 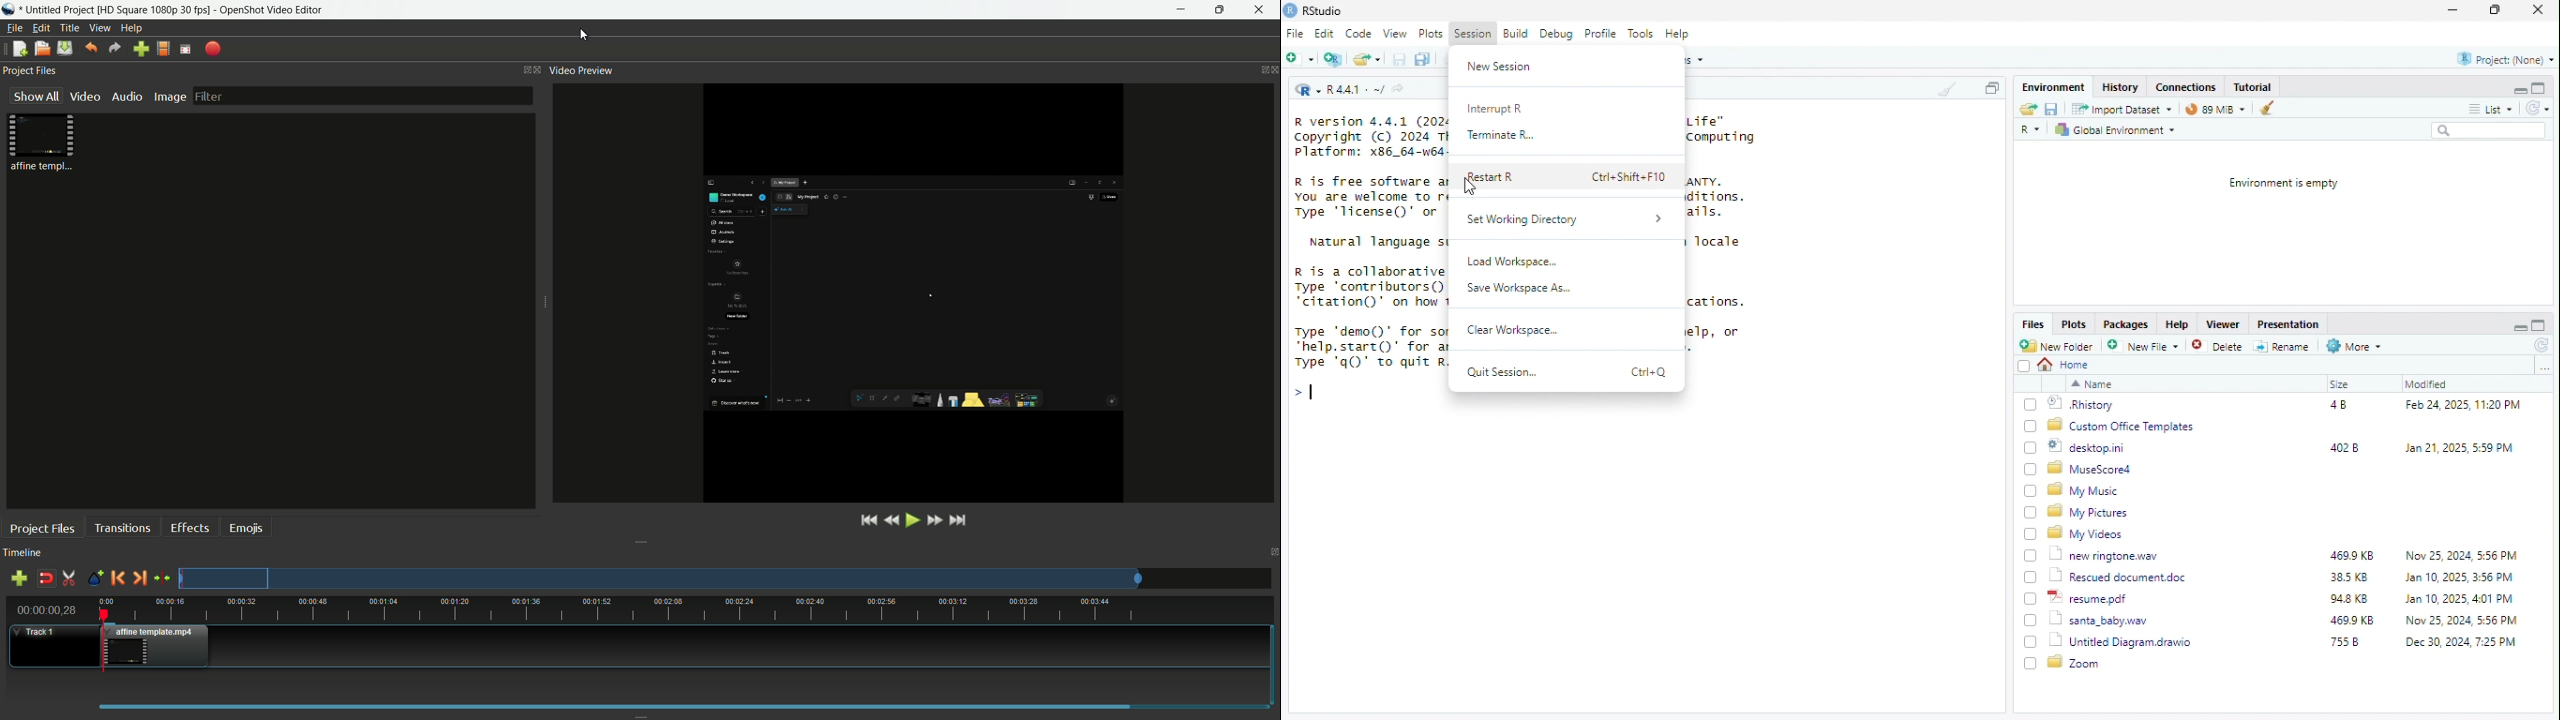 What do you see at coordinates (2285, 642) in the screenshot?
I see `Untitled Diagram.drawio 755B Dec 30, 2024, 7.25 PM` at bounding box center [2285, 642].